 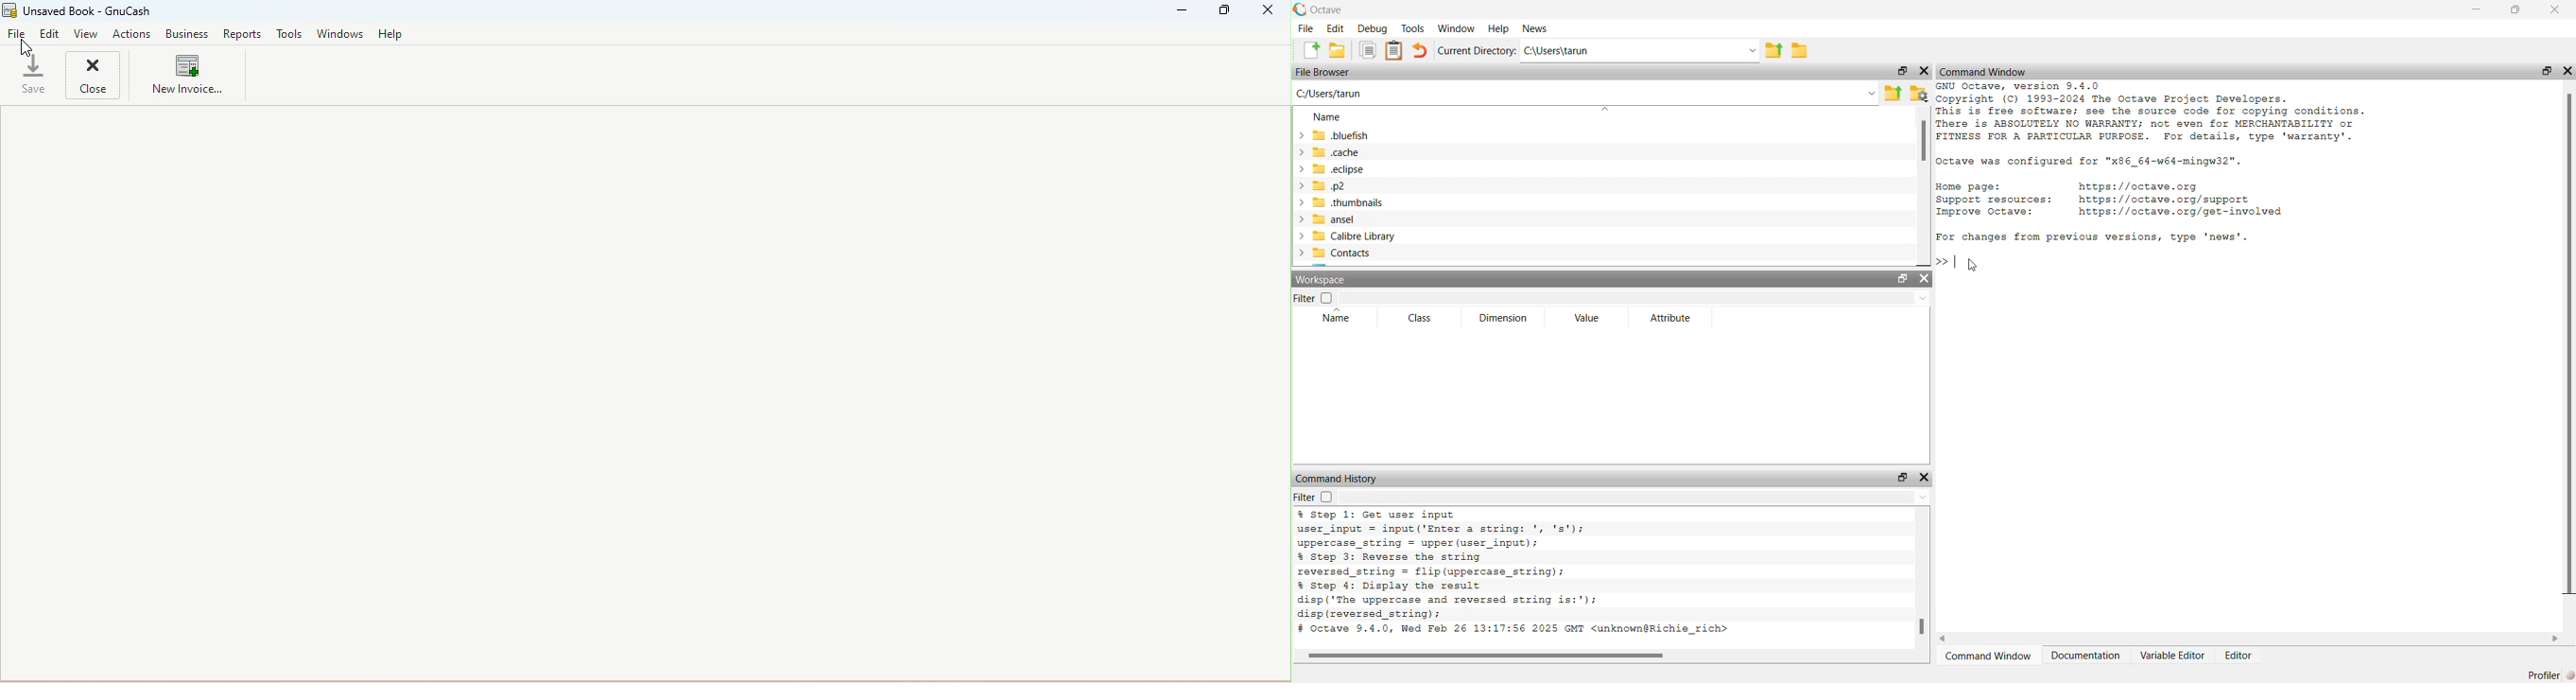 What do you see at coordinates (1453, 600) in the screenshot?
I see `code to display the result` at bounding box center [1453, 600].